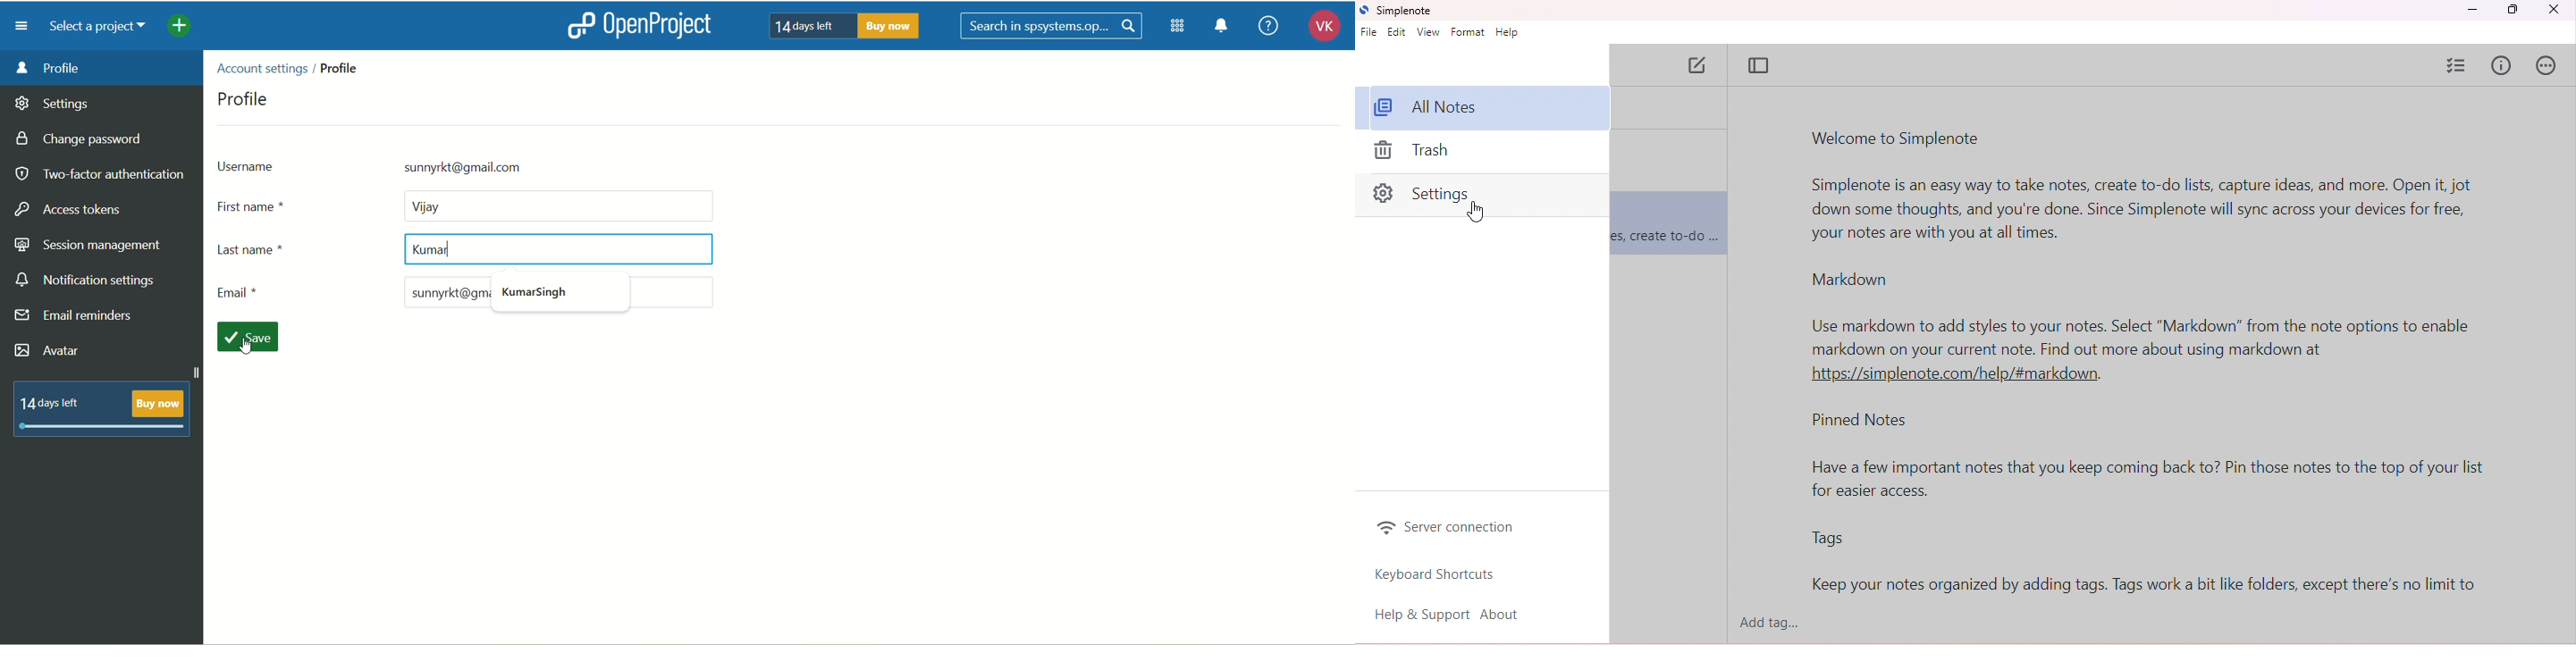 This screenshot has width=2576, height=672. I want to click on account, so click(1319, 28).